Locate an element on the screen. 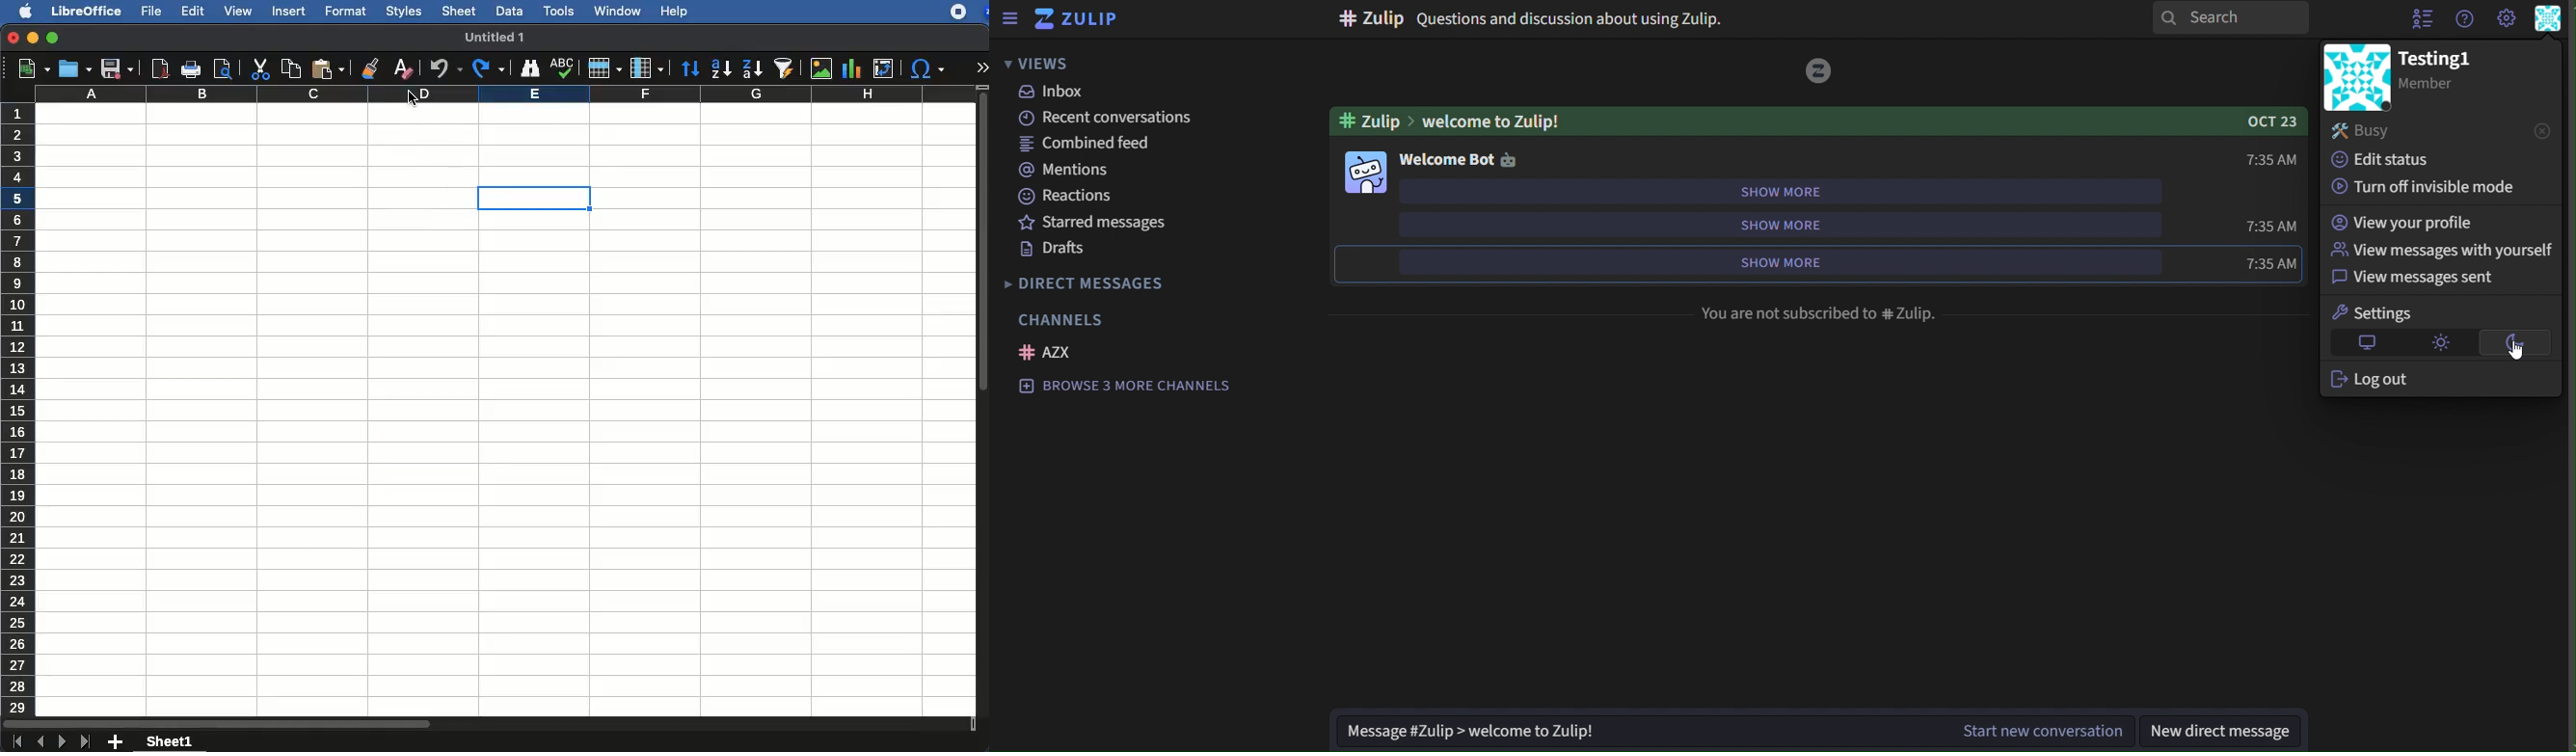 The height and width of the screenshot is (756, 2576). inbox is located at coordinates (1057, 93).